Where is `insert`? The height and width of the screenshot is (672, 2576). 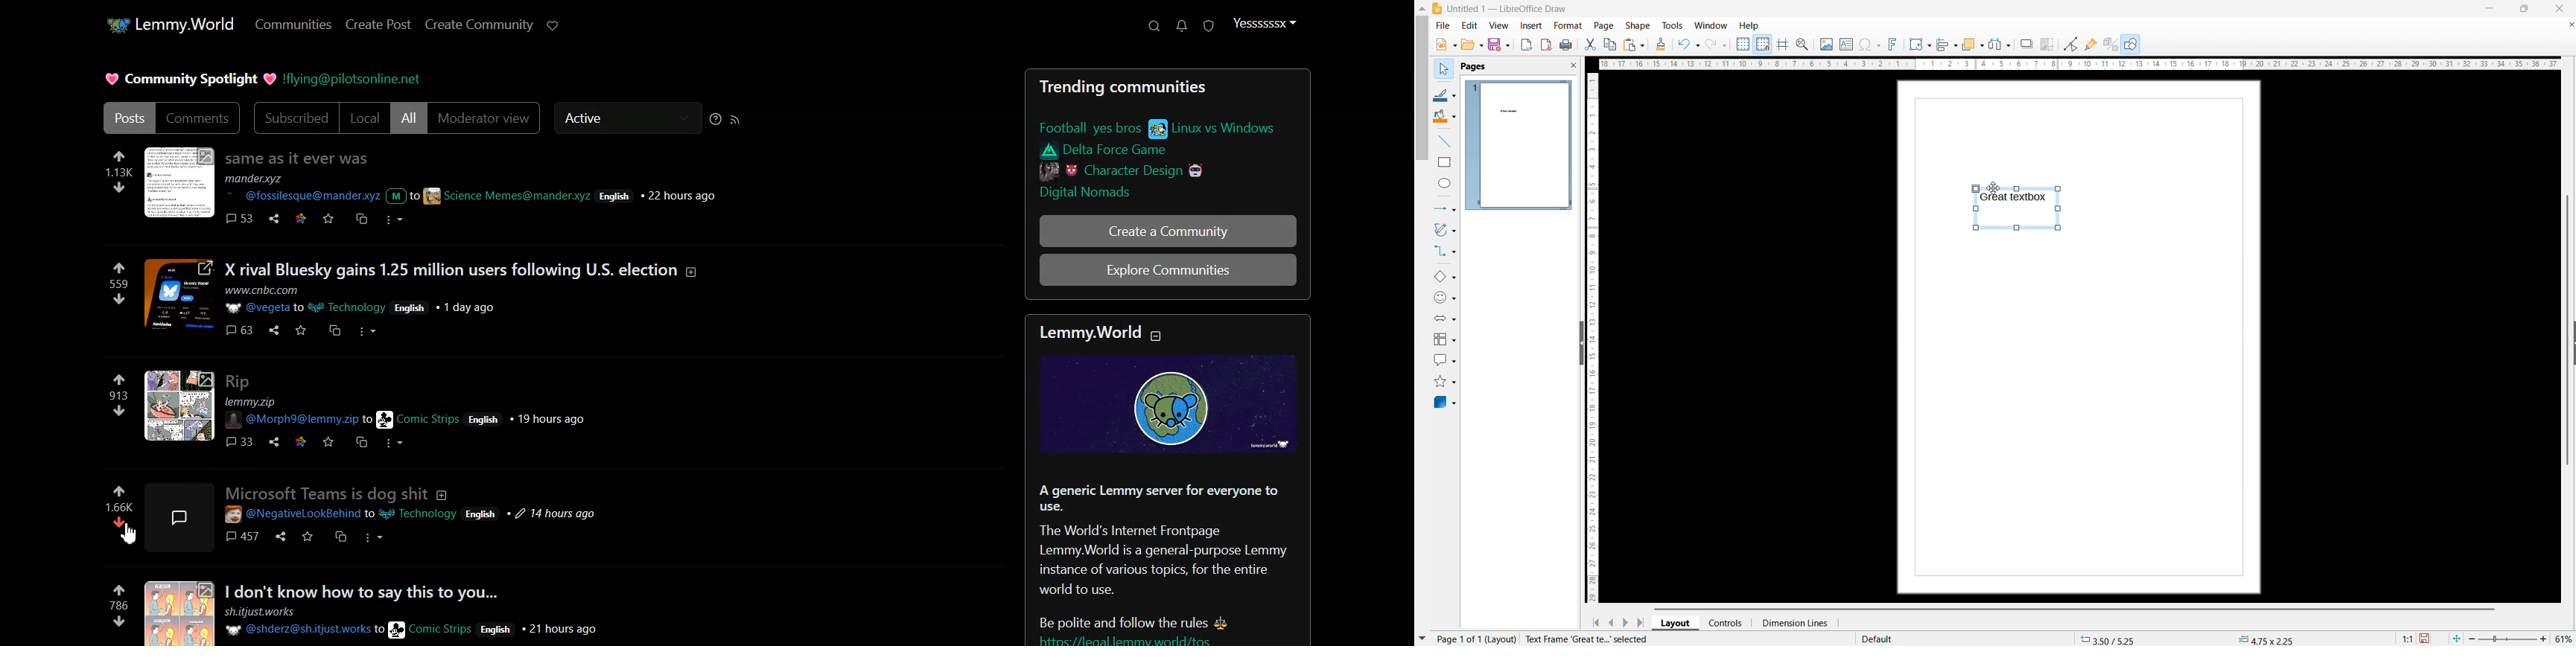 insert is located at coordinates (1530, 26).